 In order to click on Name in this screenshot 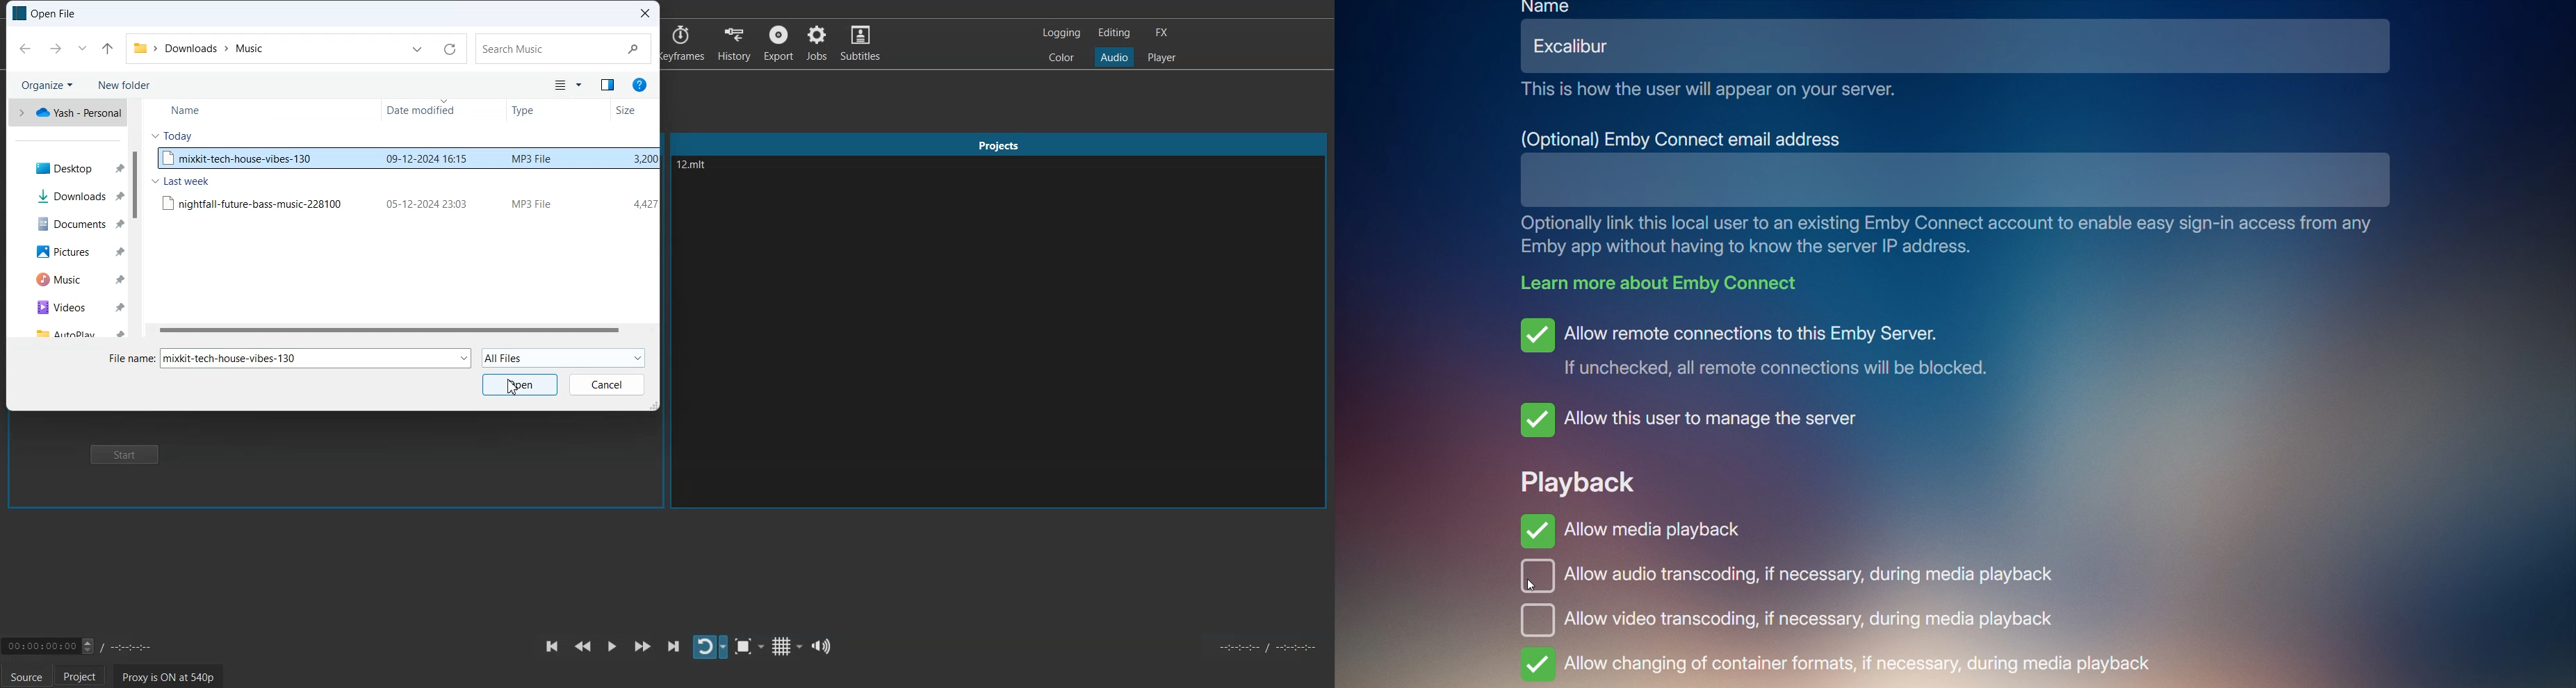, I will do `click(184, 111)`.